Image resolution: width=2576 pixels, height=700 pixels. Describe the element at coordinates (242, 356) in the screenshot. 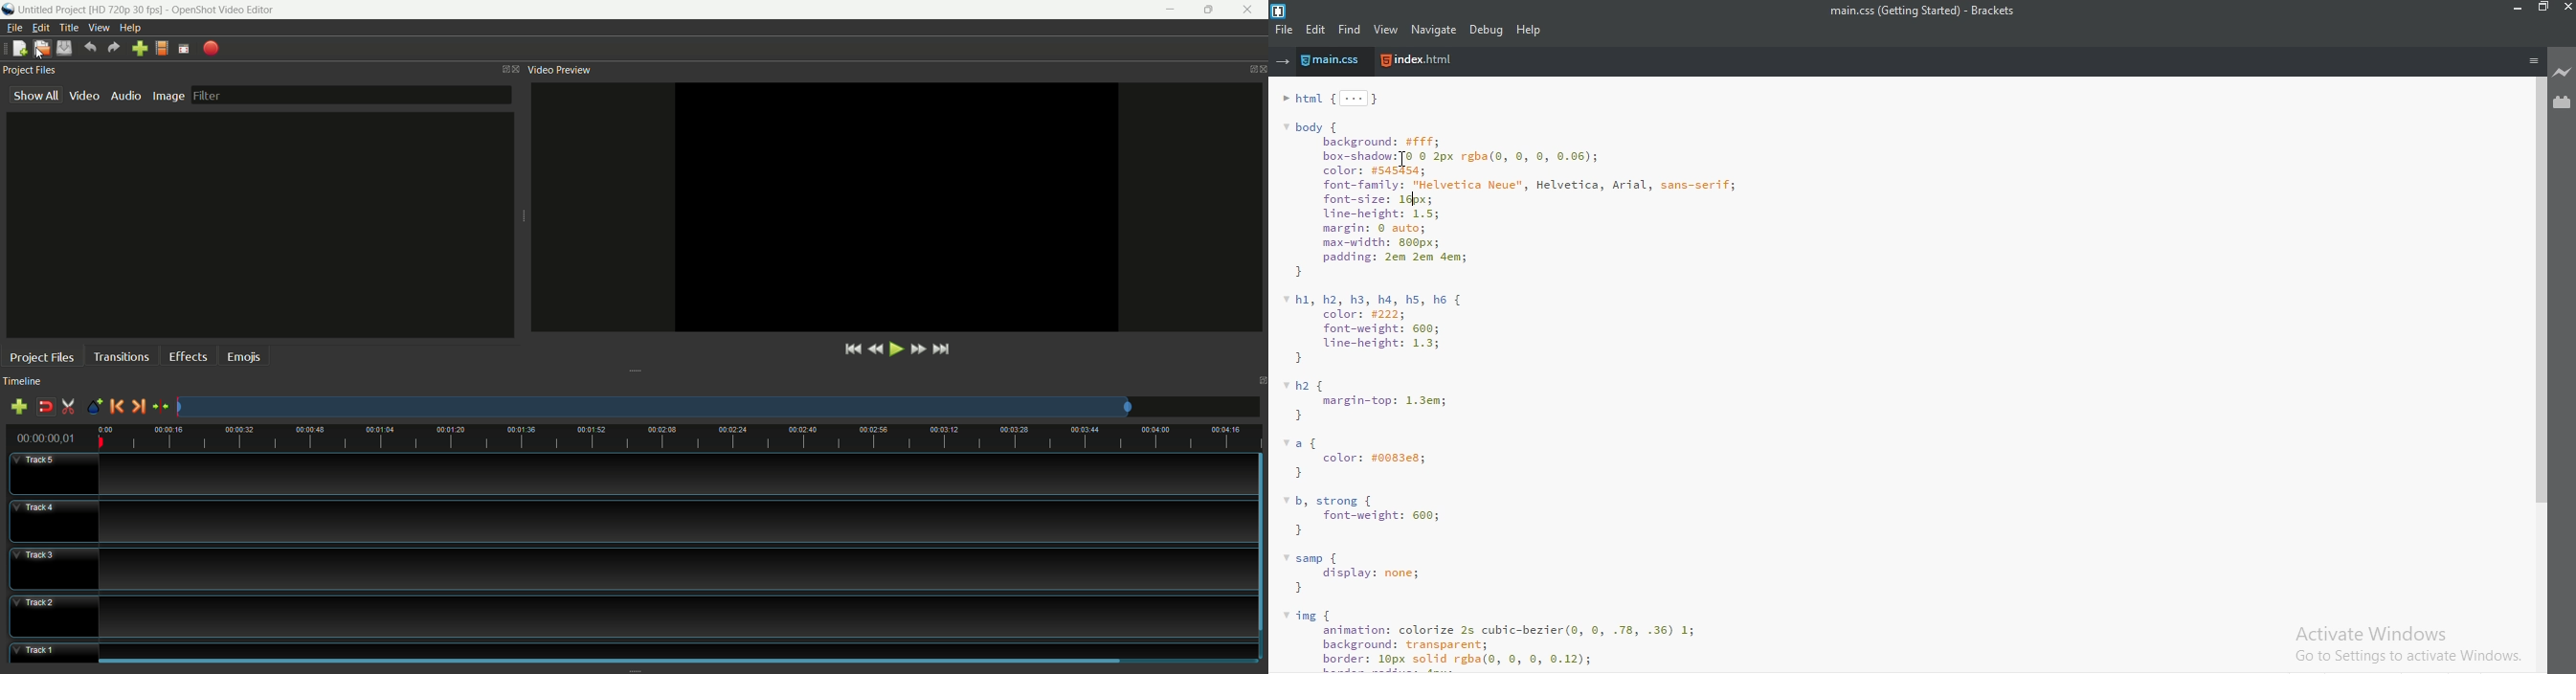

I see `emojis` at that location.